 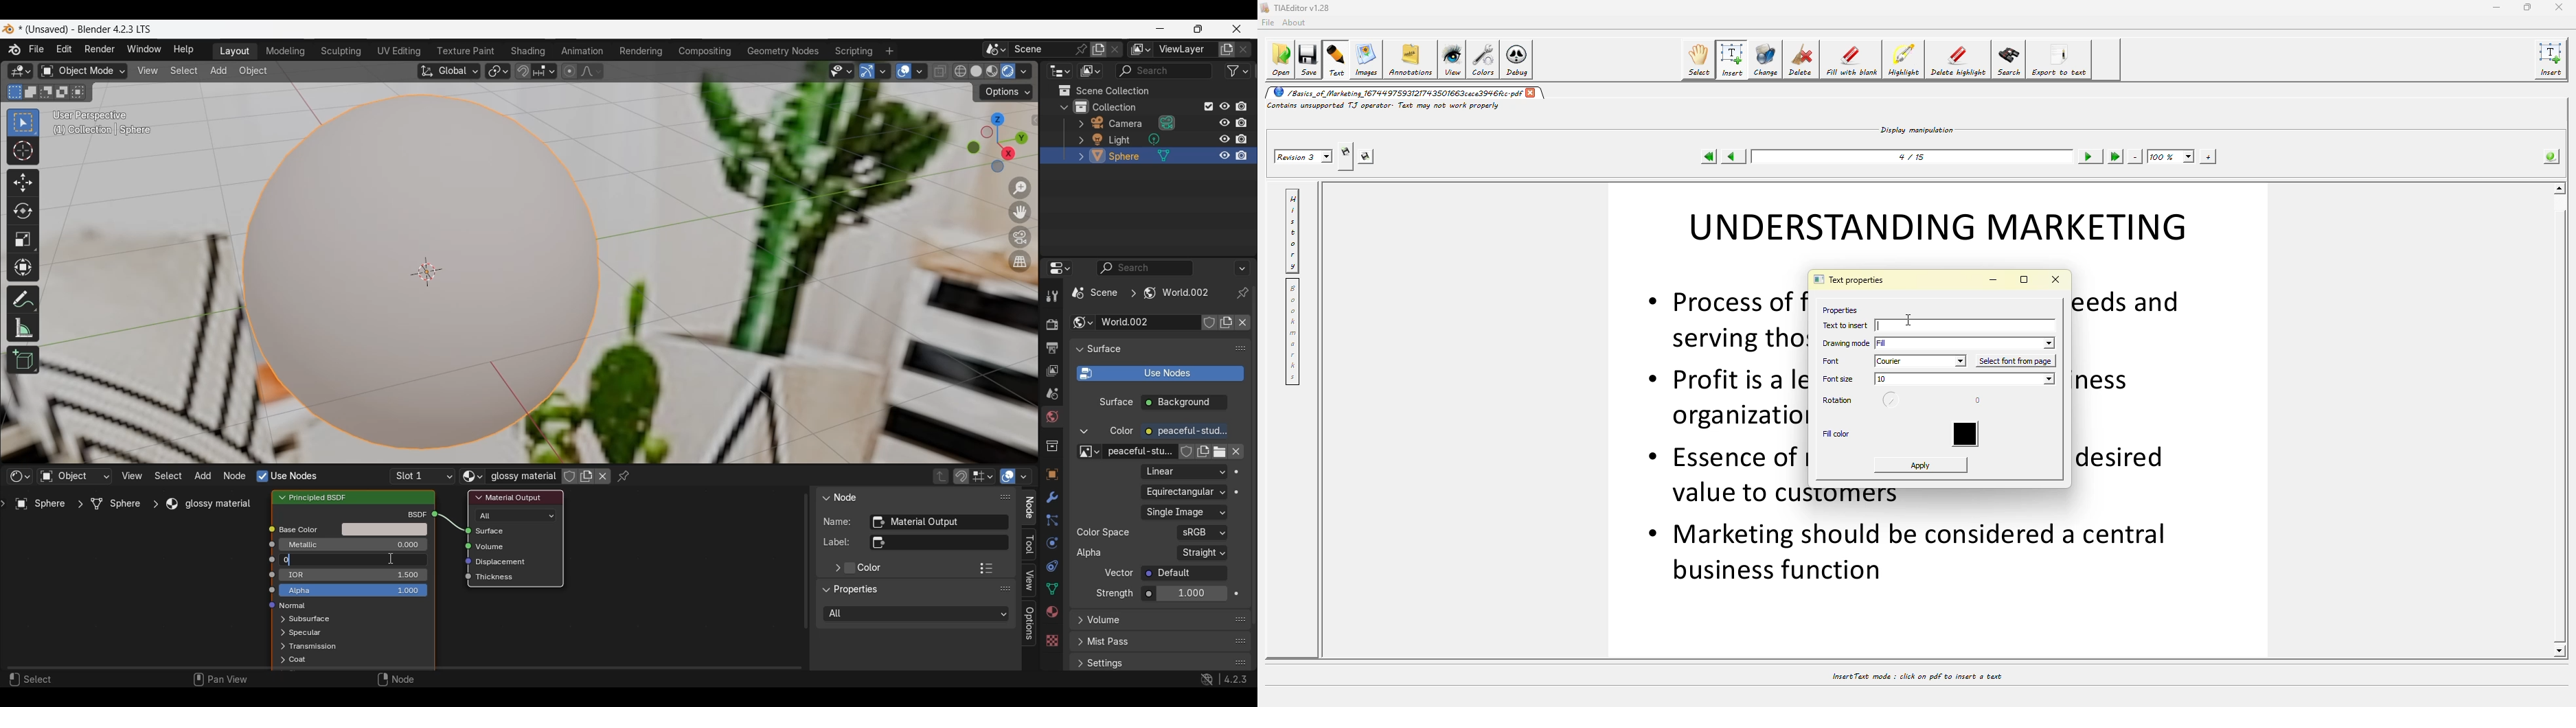 What do you see at coordinates (1237, 594) in the screenshot?
I see `Animate property` at bounding box center [1237, 594].